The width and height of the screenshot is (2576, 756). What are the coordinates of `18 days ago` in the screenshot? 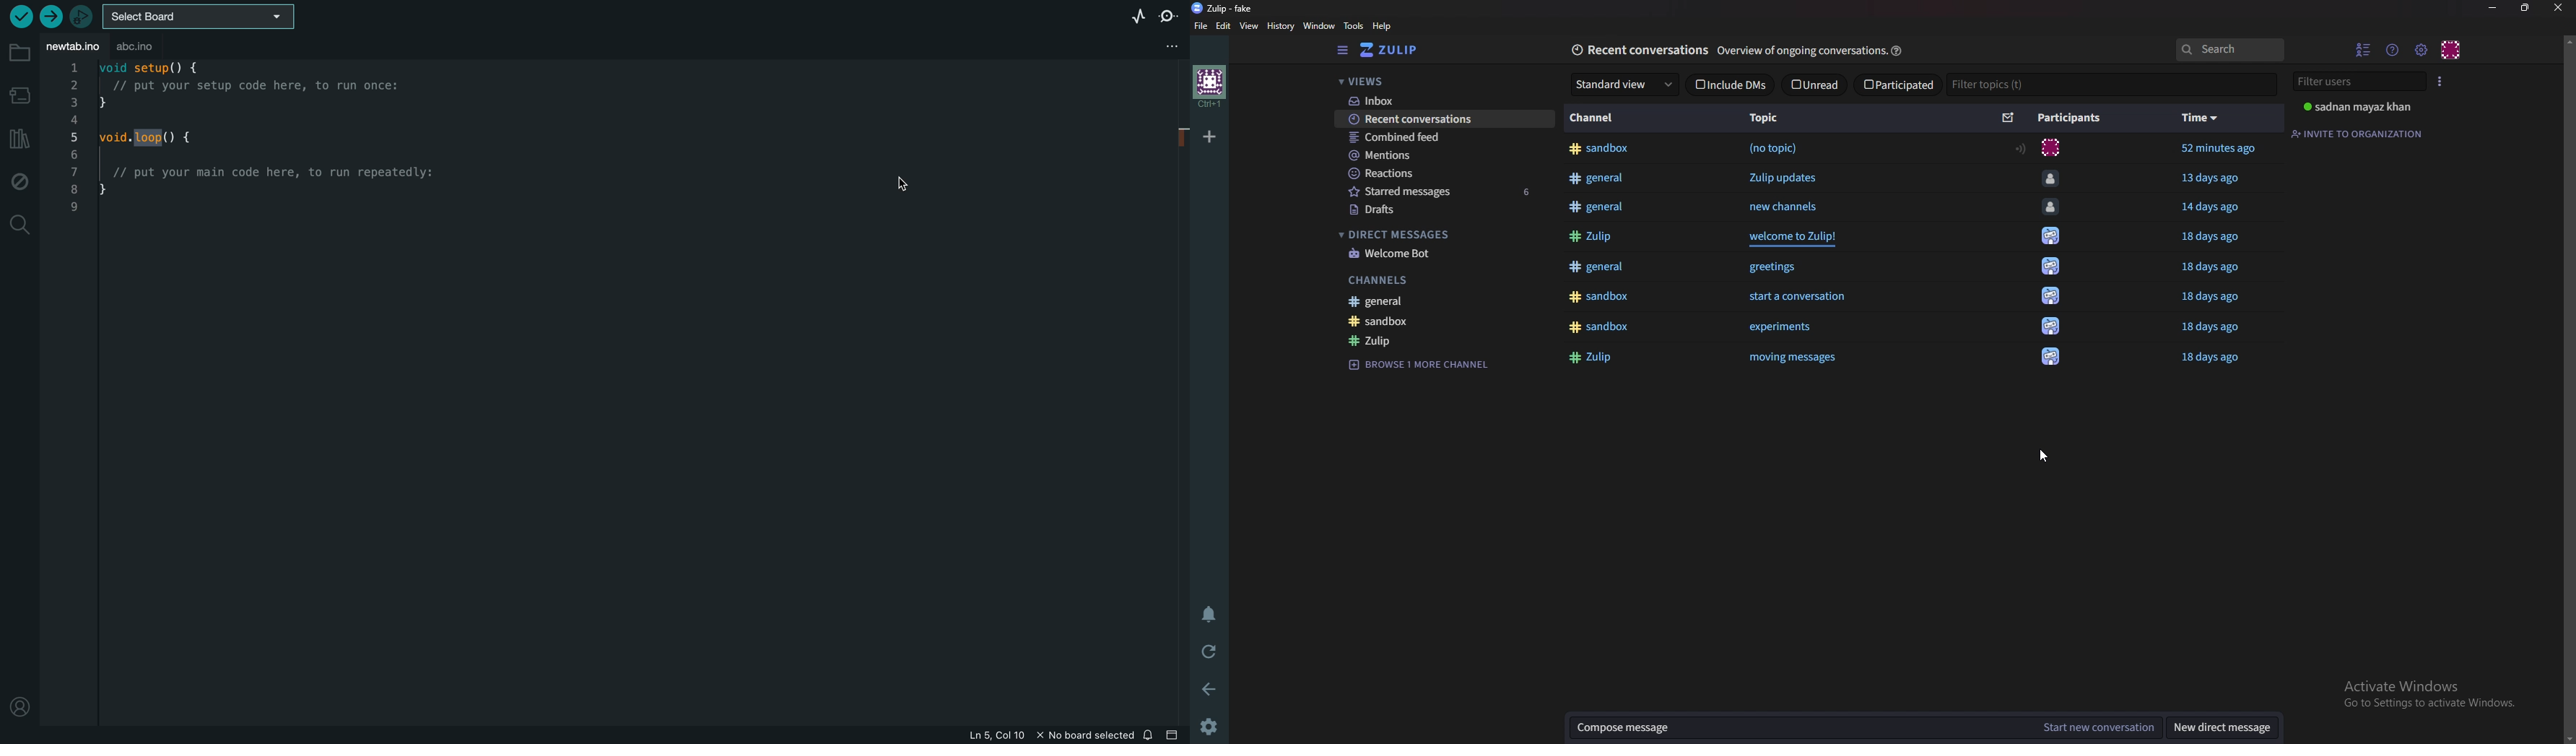 It's located at (2214, 363).